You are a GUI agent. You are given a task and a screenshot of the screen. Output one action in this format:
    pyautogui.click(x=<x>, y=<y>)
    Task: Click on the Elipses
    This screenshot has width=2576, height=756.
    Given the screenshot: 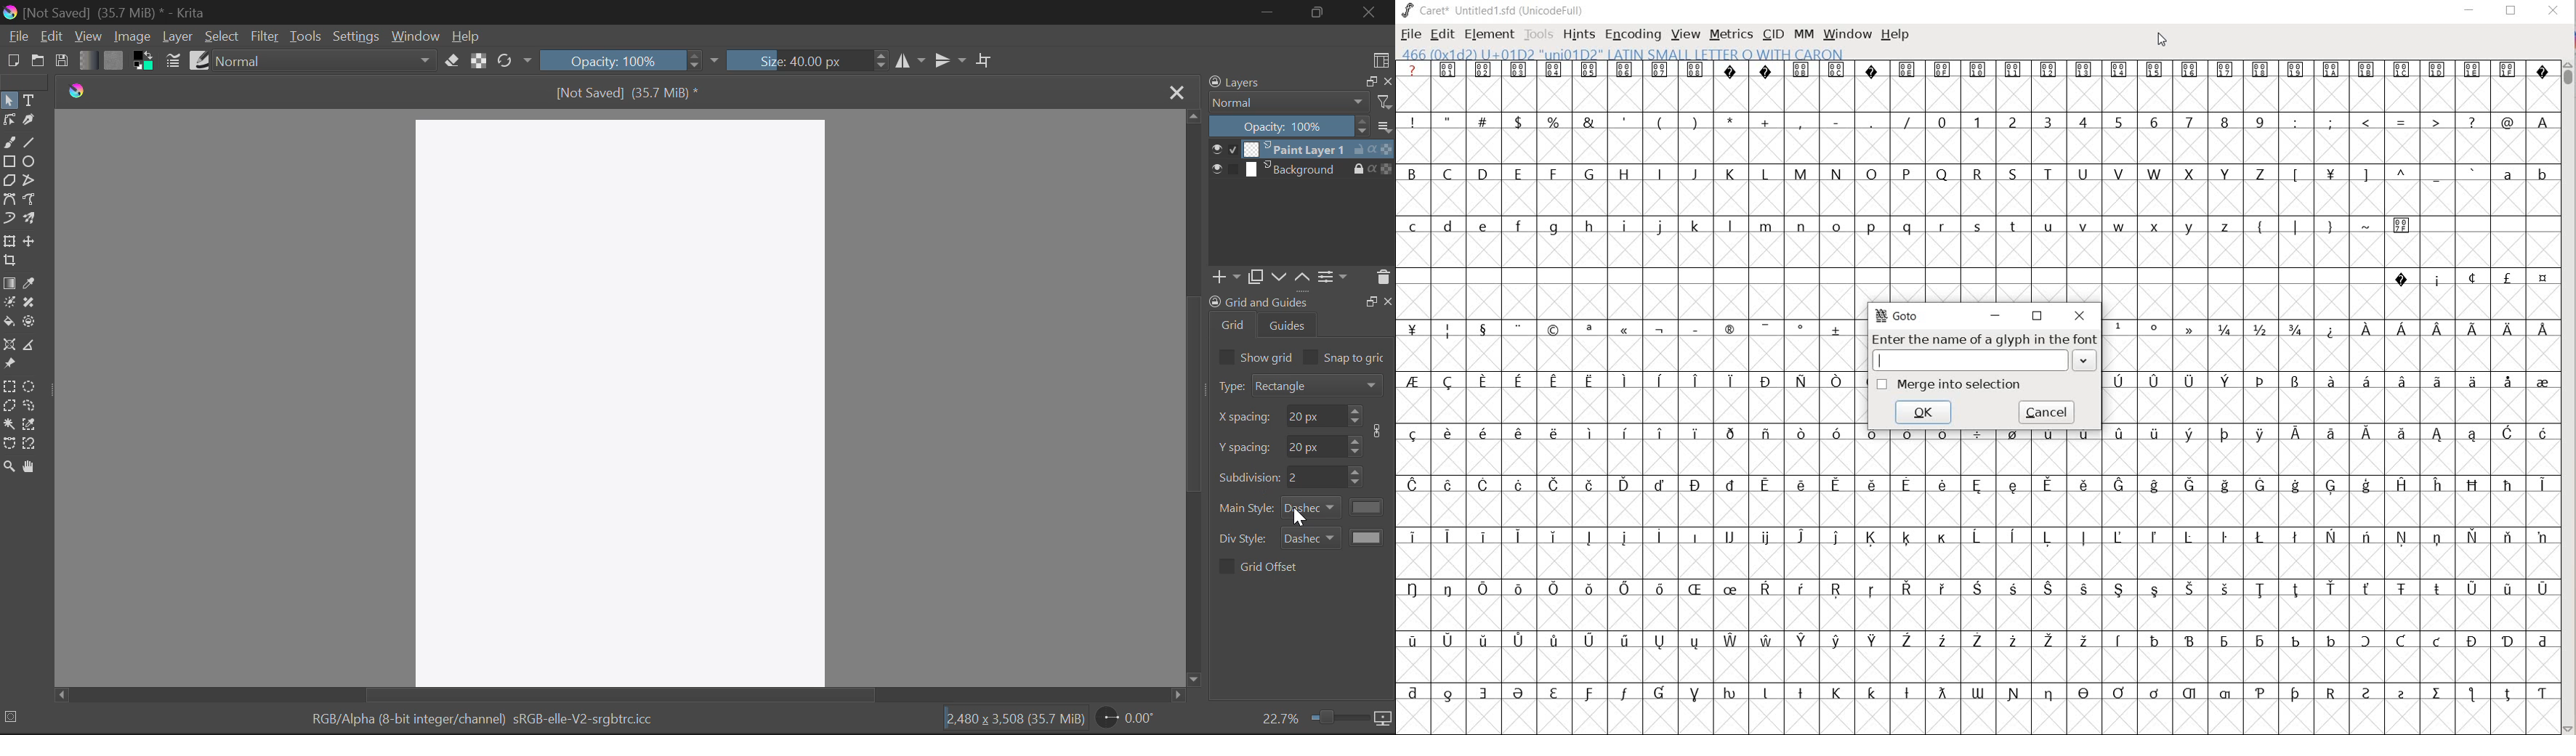 What is the action you would take?
    pyautogui.click(x=30, y=161)
    